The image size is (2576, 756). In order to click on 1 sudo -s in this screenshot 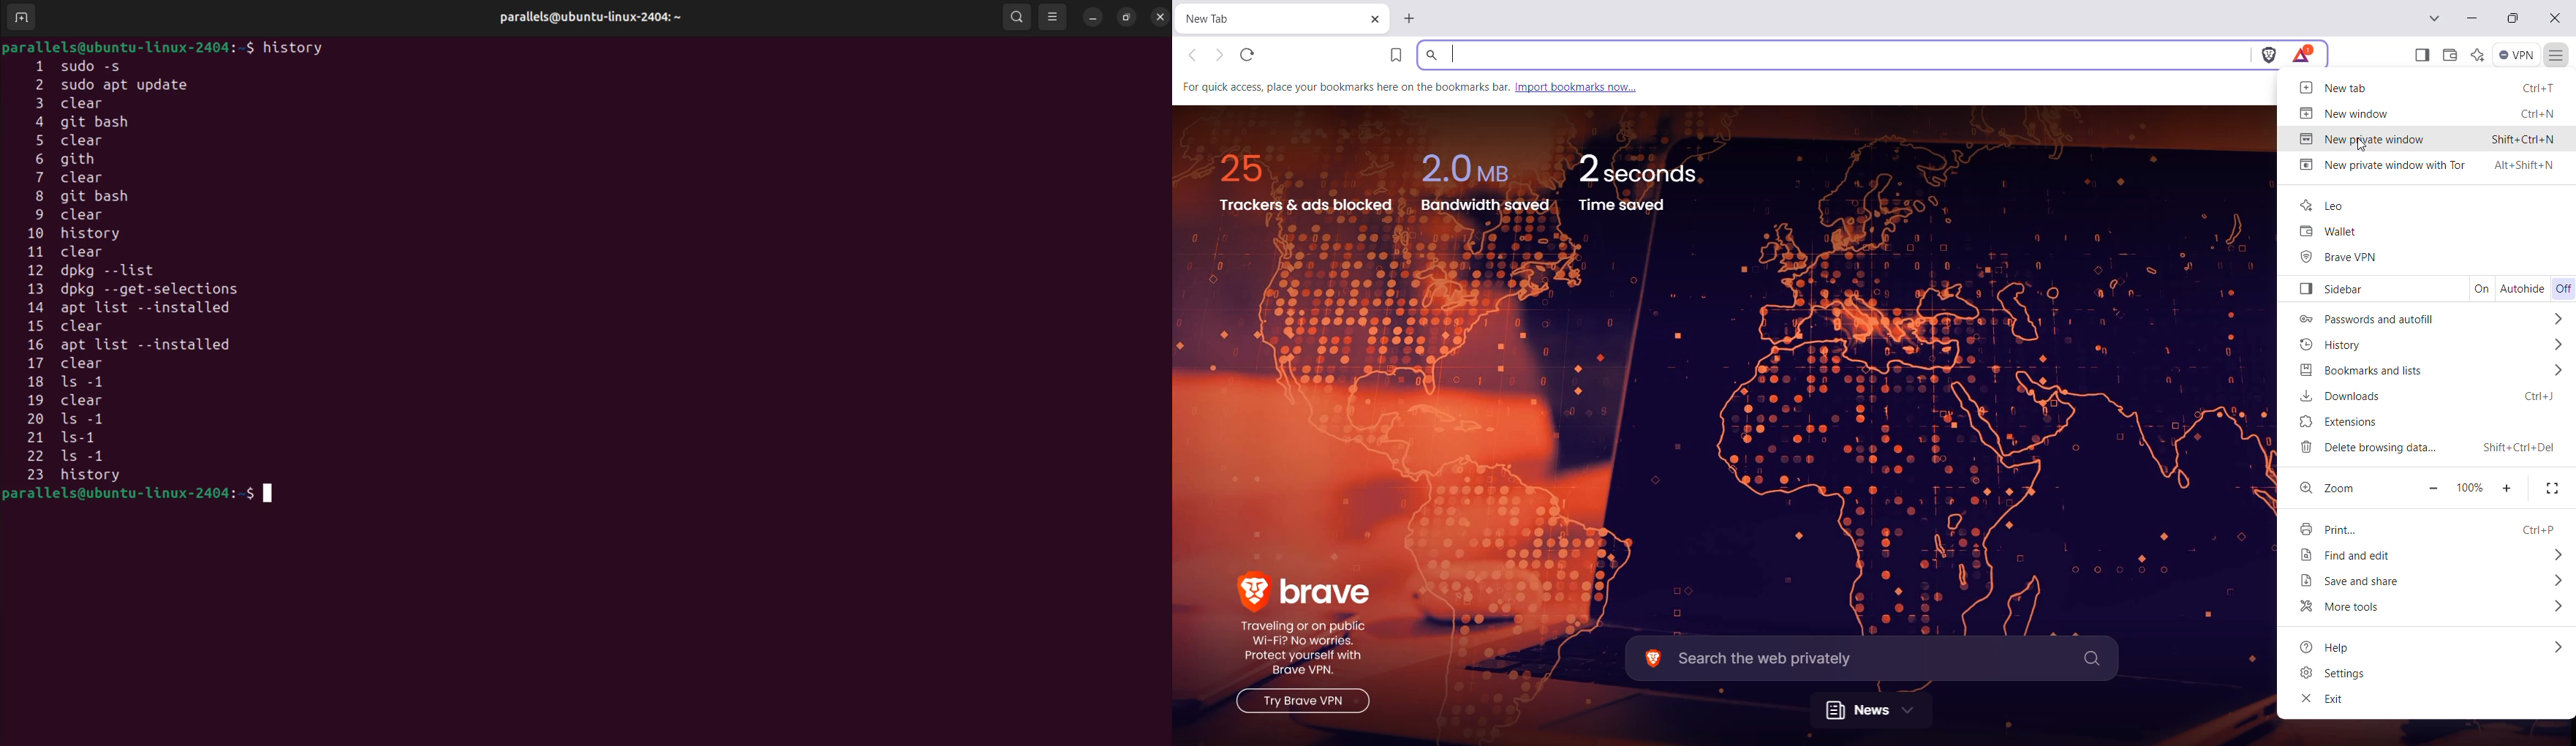, I will do `click(89, 65)`.